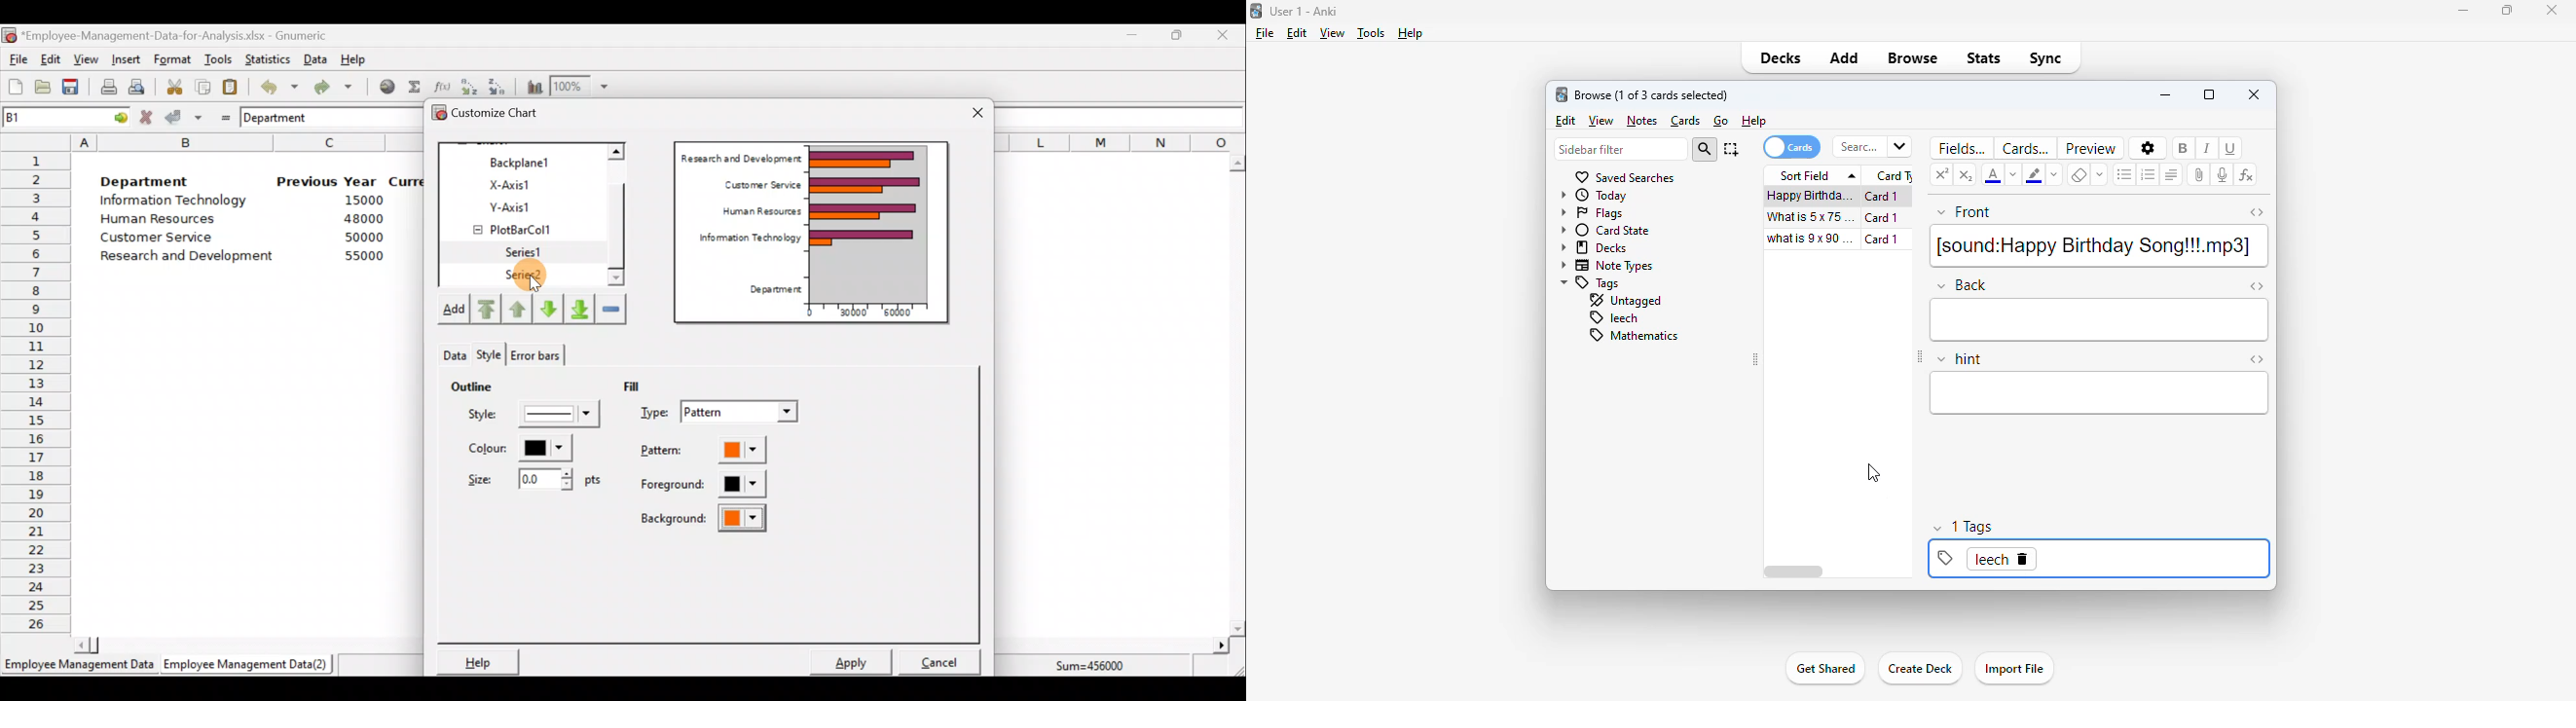 The width and height of the screenshot is (2576, 728). Describe the element at coordinates (1811, 216) in the screenshot. I see `what is 5x75=?` at that location.